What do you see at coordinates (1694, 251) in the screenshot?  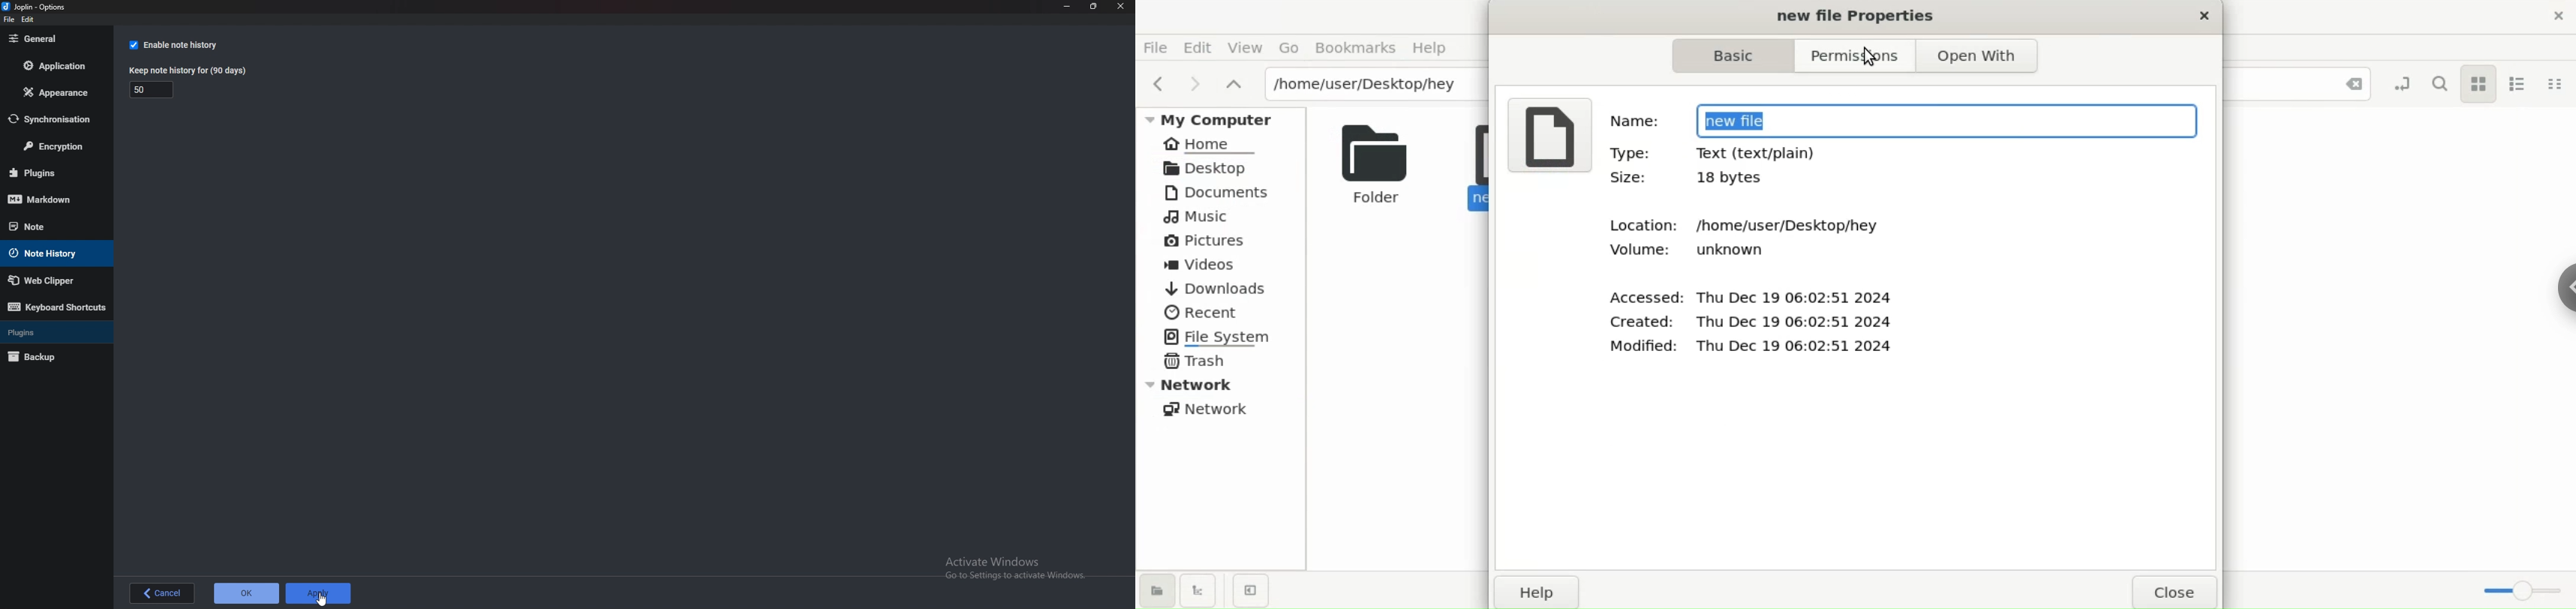 I see `Volume: unknown` at bounding box center [1694, 251].